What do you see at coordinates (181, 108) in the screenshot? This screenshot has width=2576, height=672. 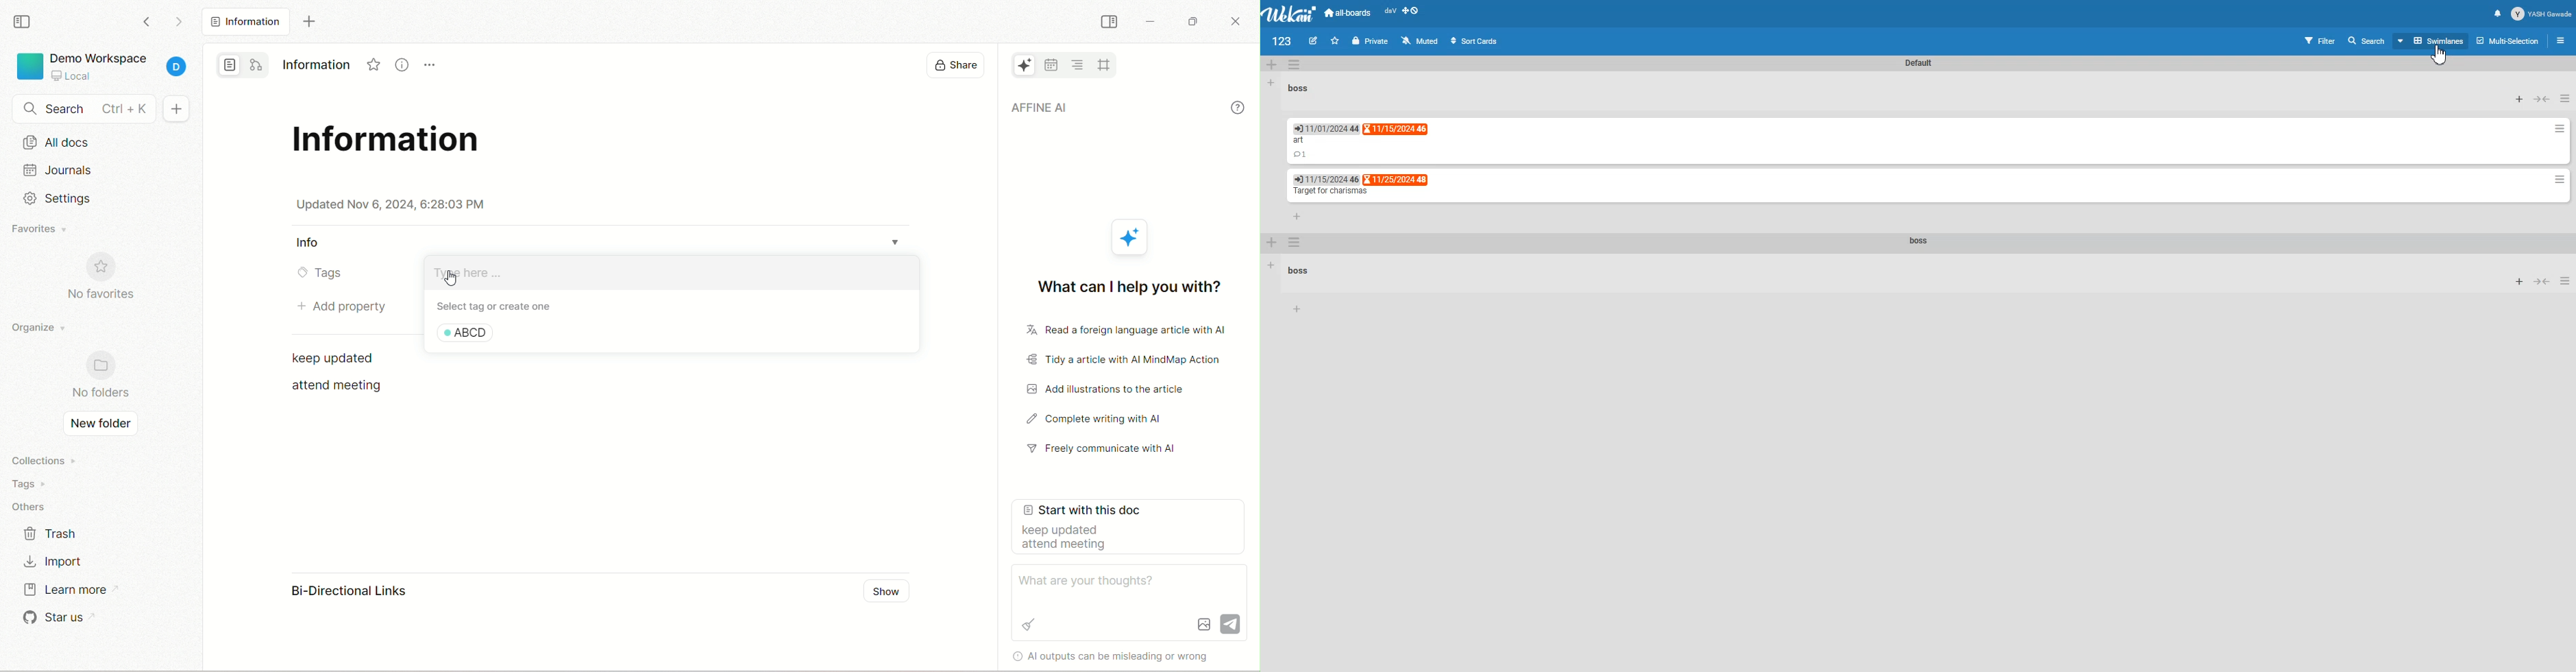 I see `+` at bounding box center [181, 108].